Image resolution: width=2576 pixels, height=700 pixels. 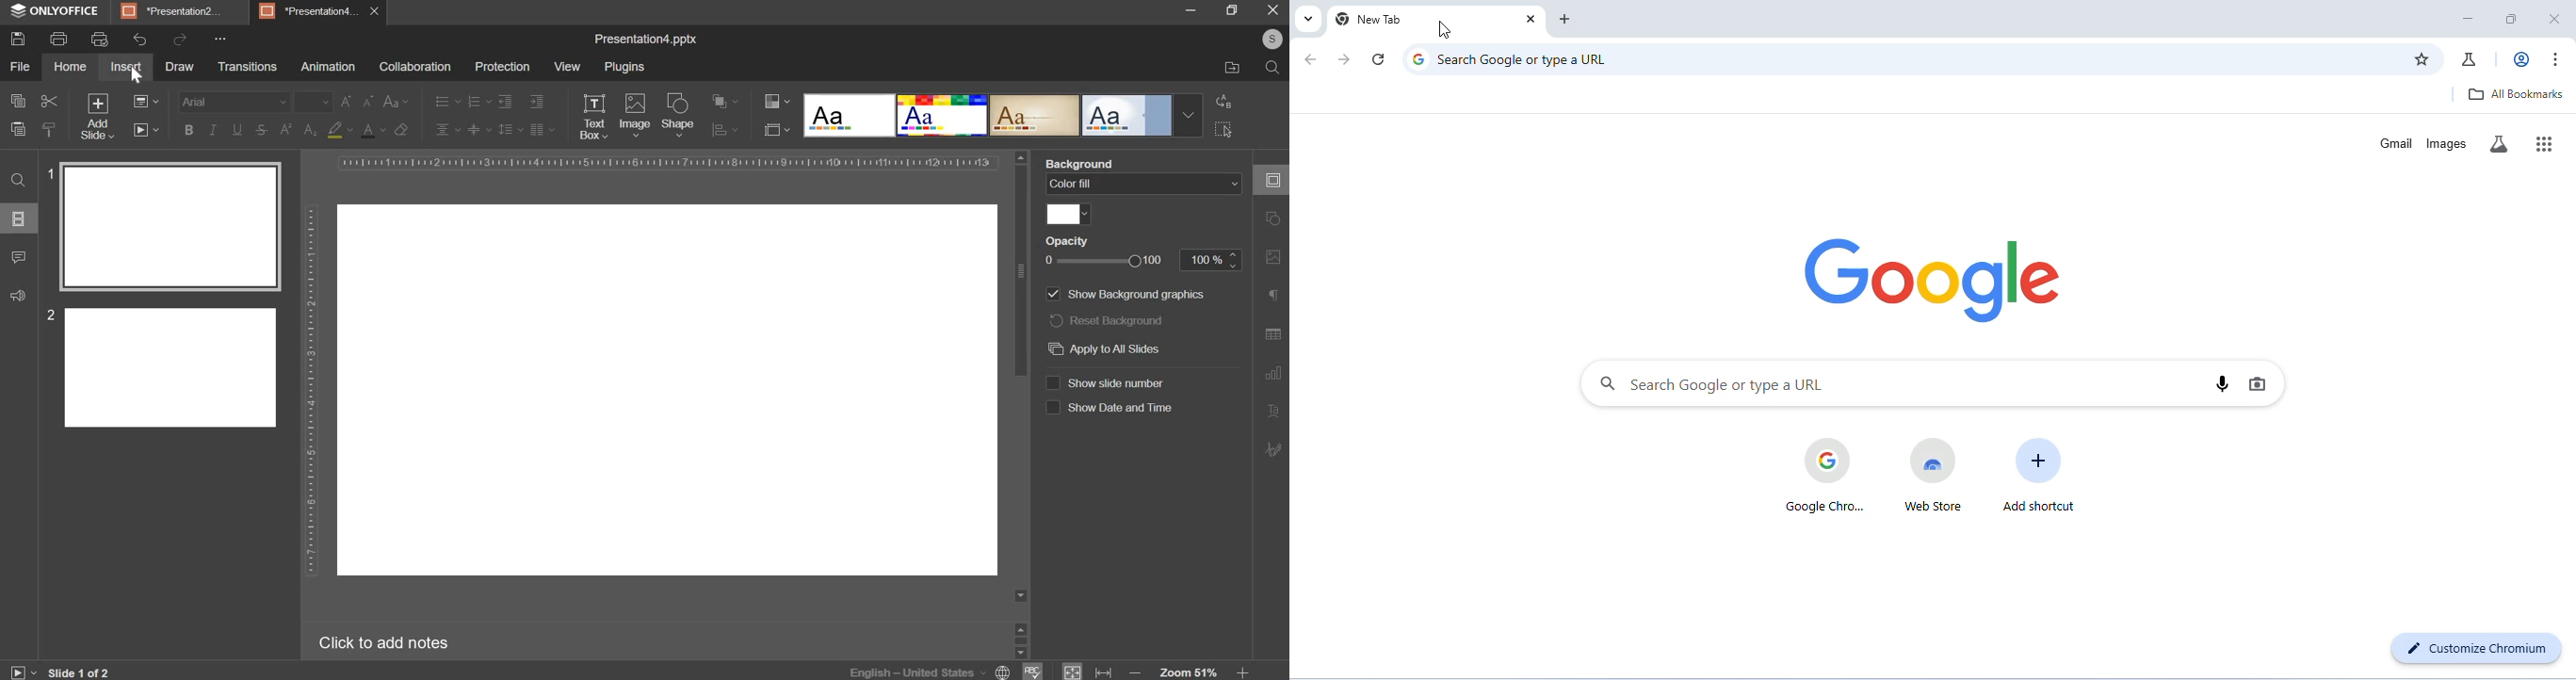 What do you see at coordinates (246, 66) in the screenshot?
I see `transitions` at bounding box center [246, 66].